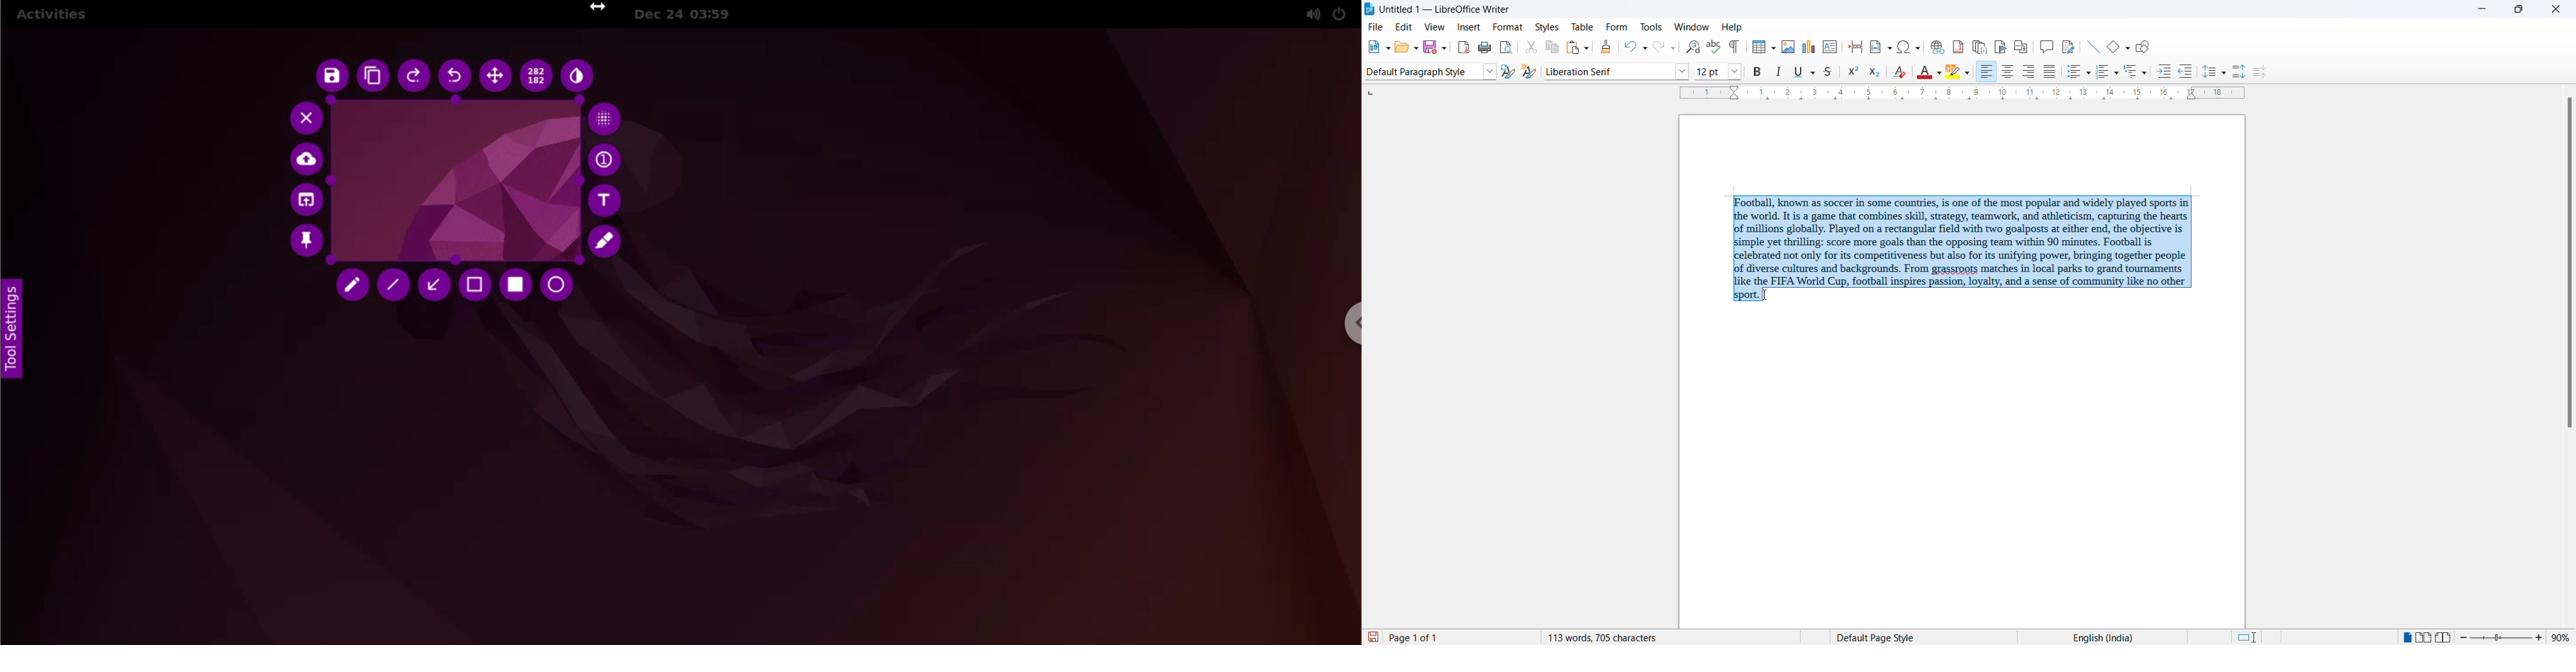 This screenshot has height=672, width=2576. What do you see at coordinates (1709, 70) in the screenshot?
I see `font size` at bounding box center [1709, 70].